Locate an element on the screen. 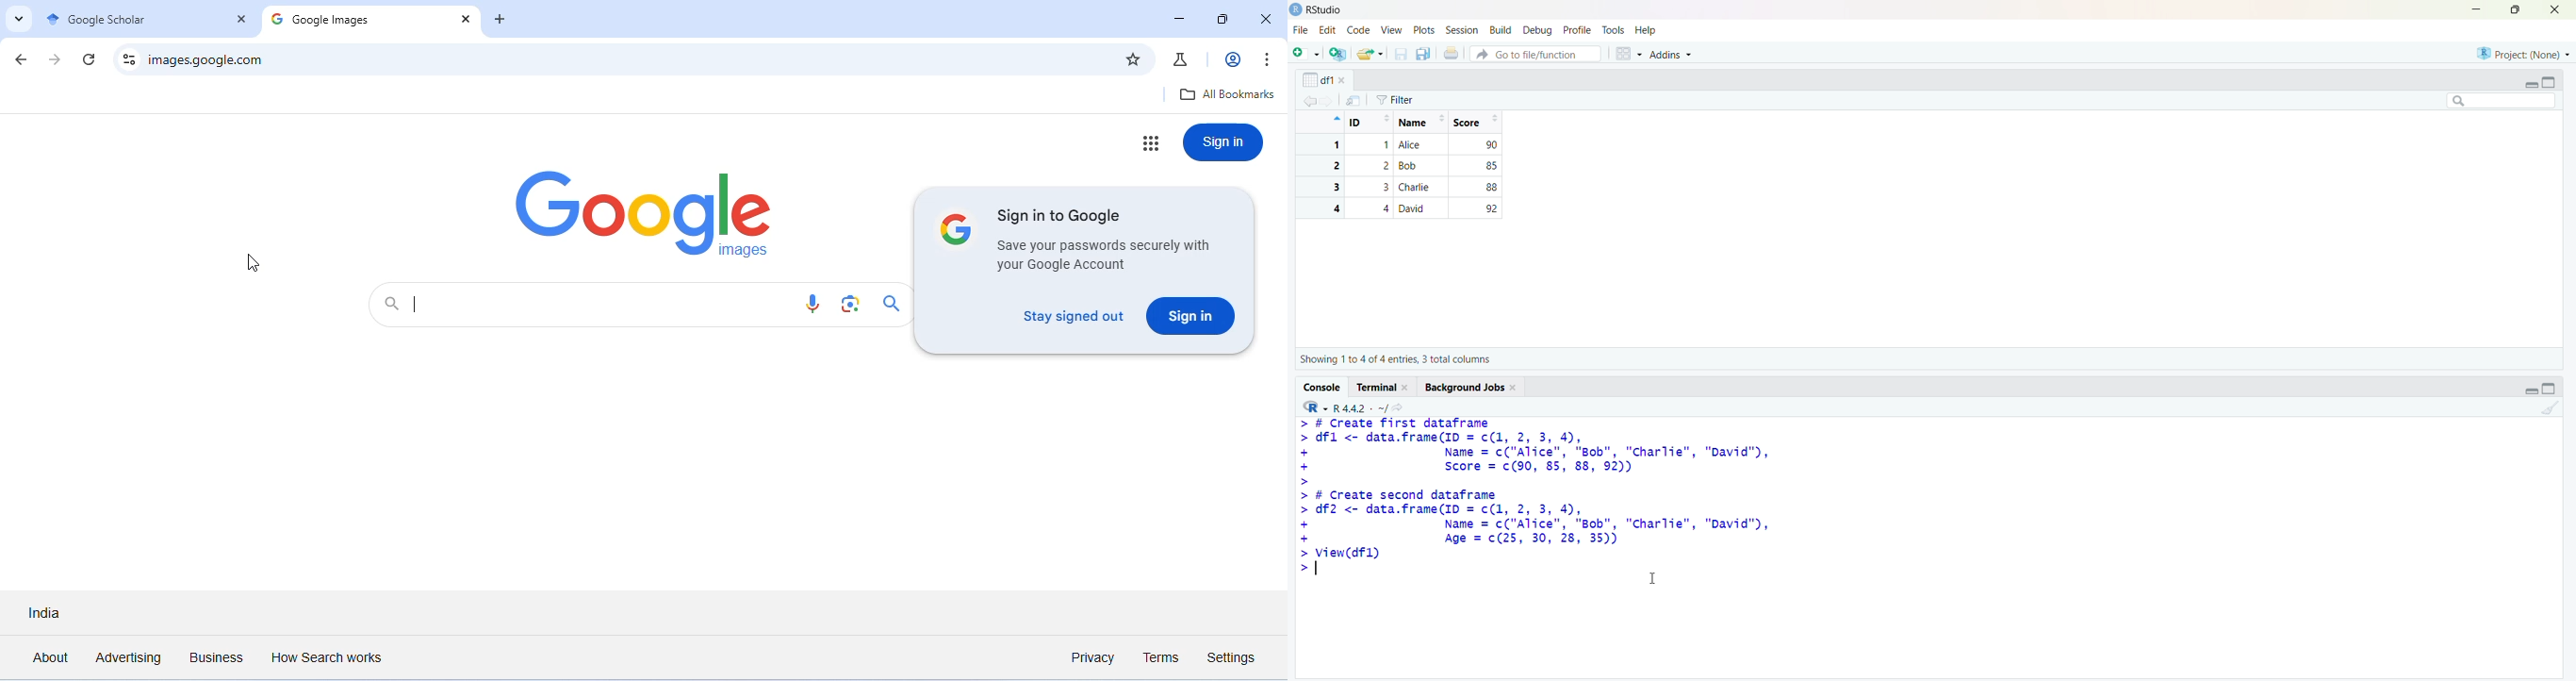 The image size is (2576, 700). 1 1 Alice 90 is located at coordinates (1403, 145).